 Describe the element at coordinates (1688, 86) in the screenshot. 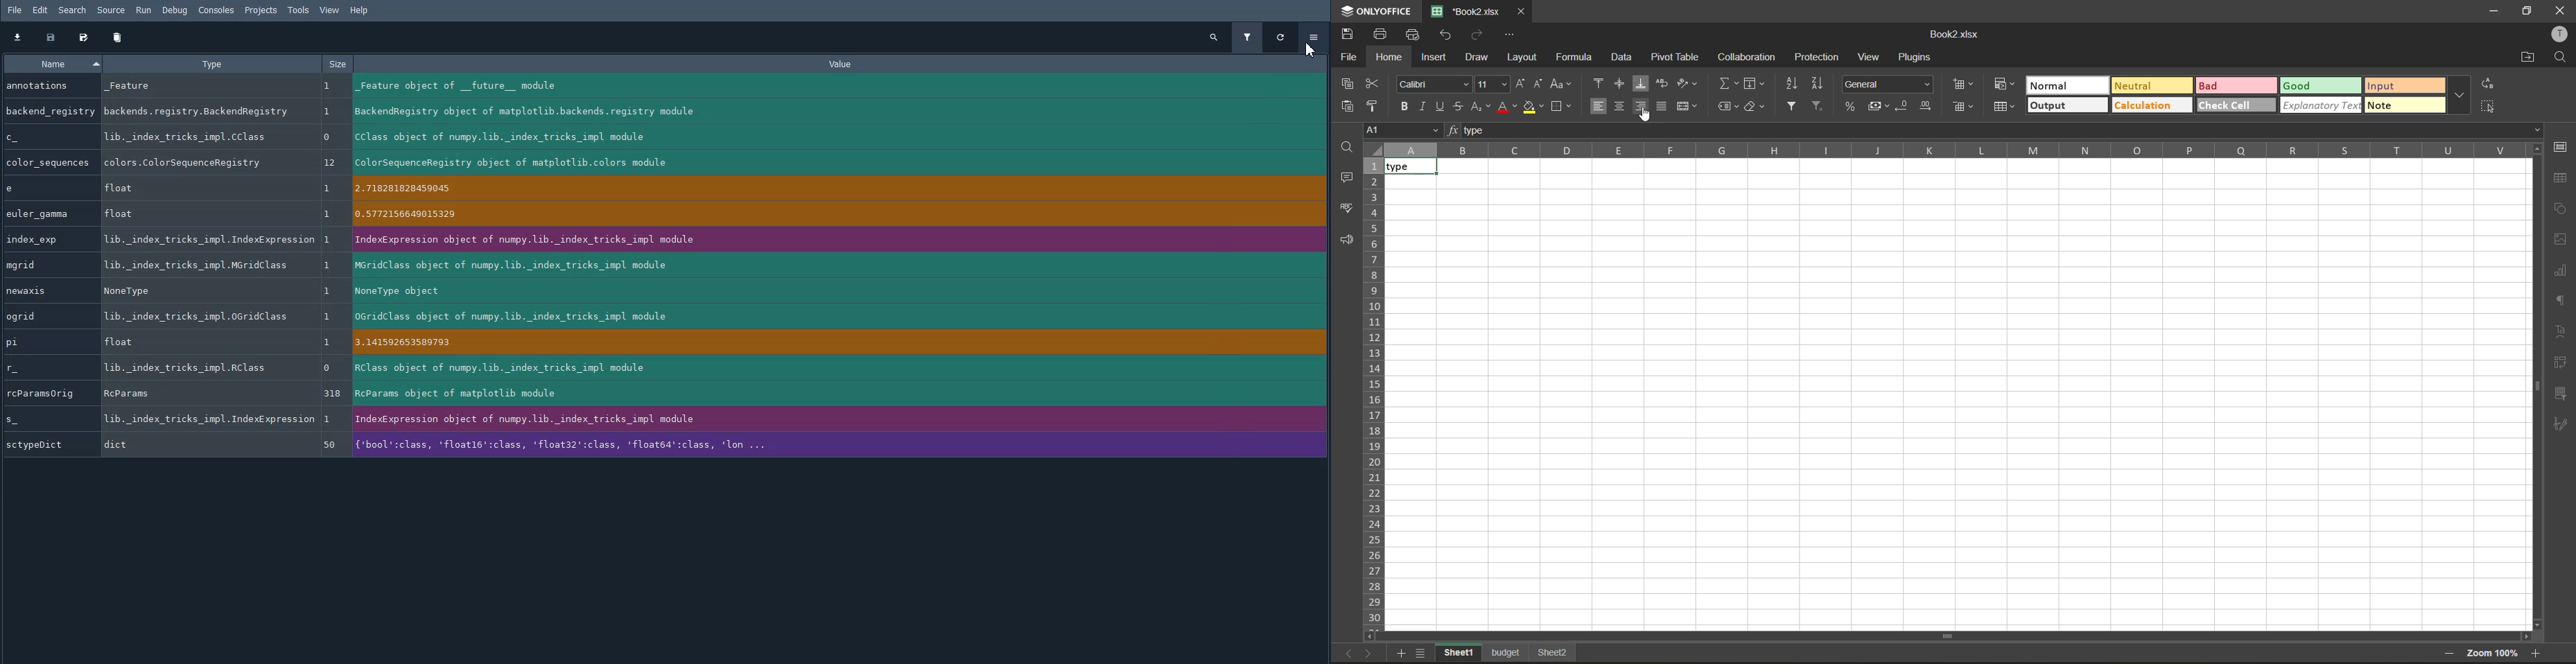

I see `orientation` at that location.